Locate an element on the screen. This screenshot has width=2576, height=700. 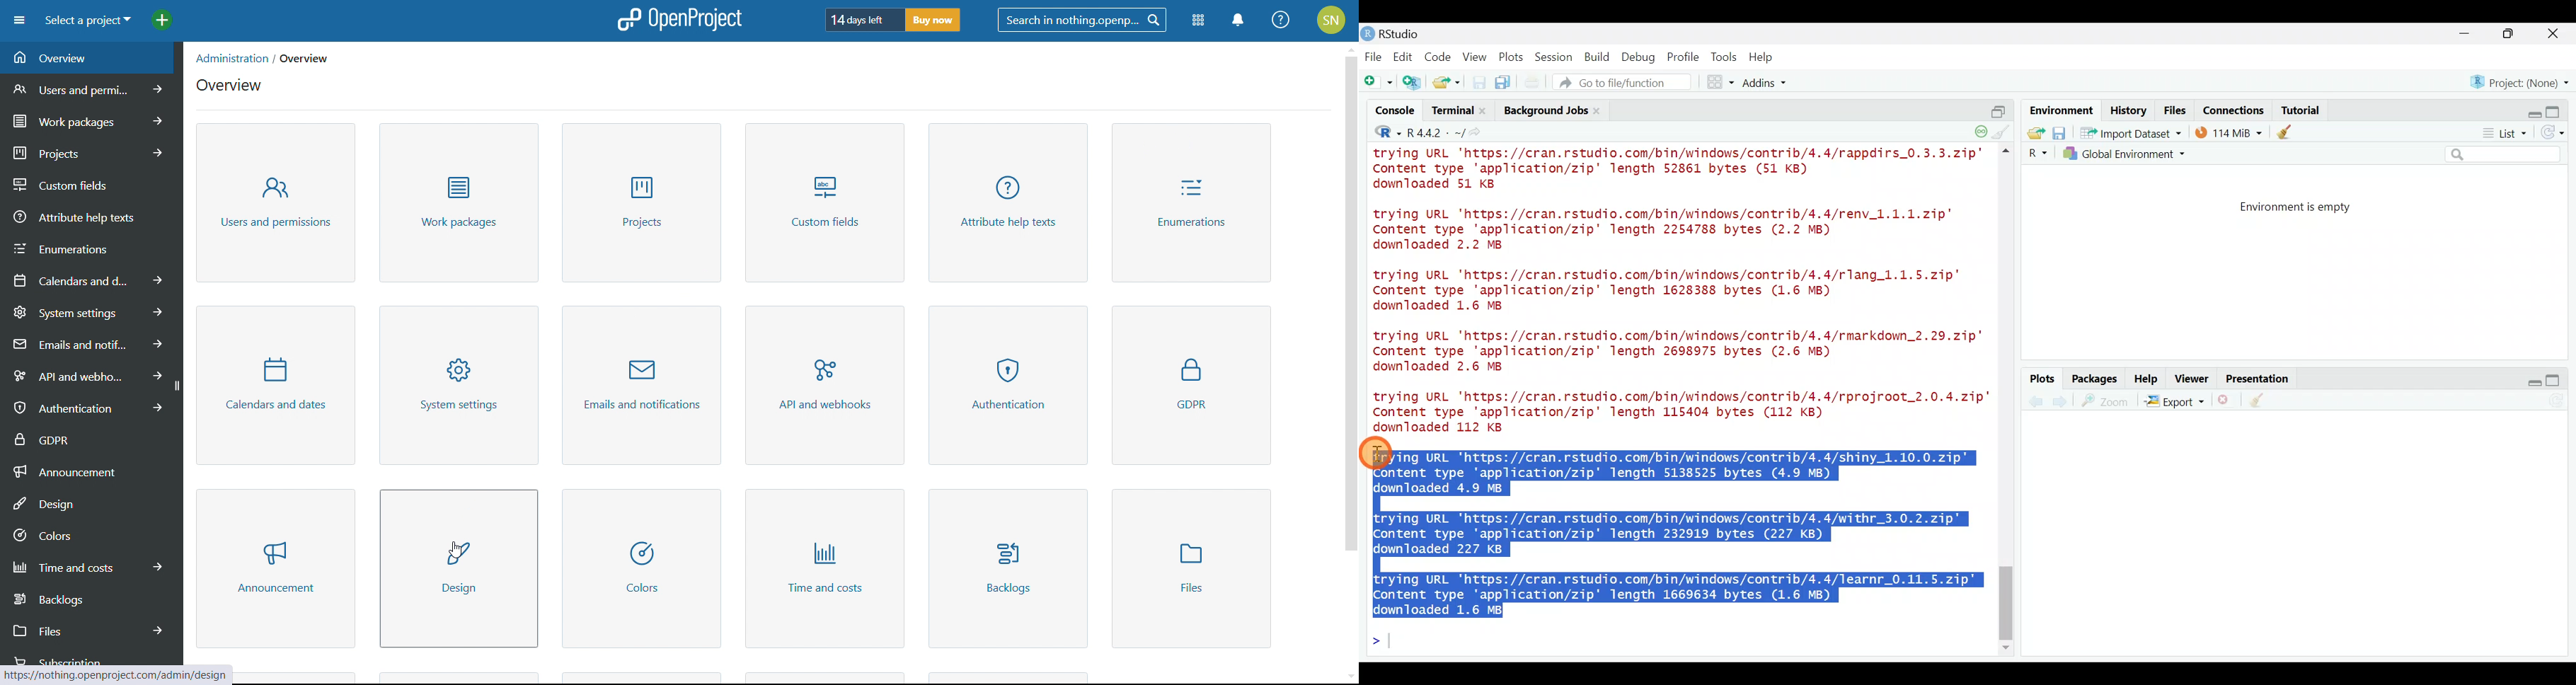
Refresh current plot is located at coordinates (2561, 401).